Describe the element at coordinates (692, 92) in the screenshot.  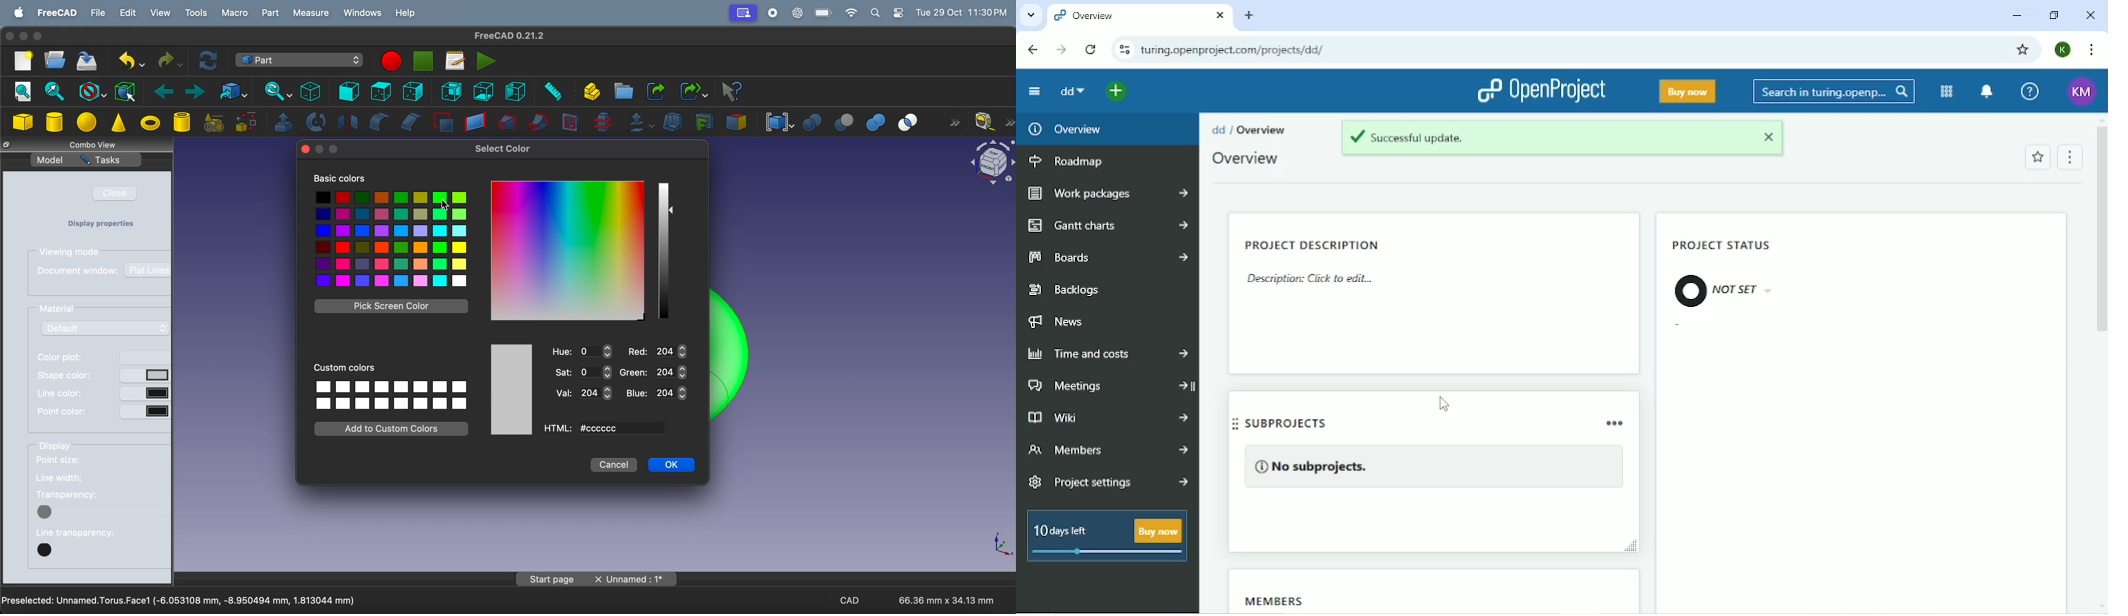
I see `make sub link` at that location.